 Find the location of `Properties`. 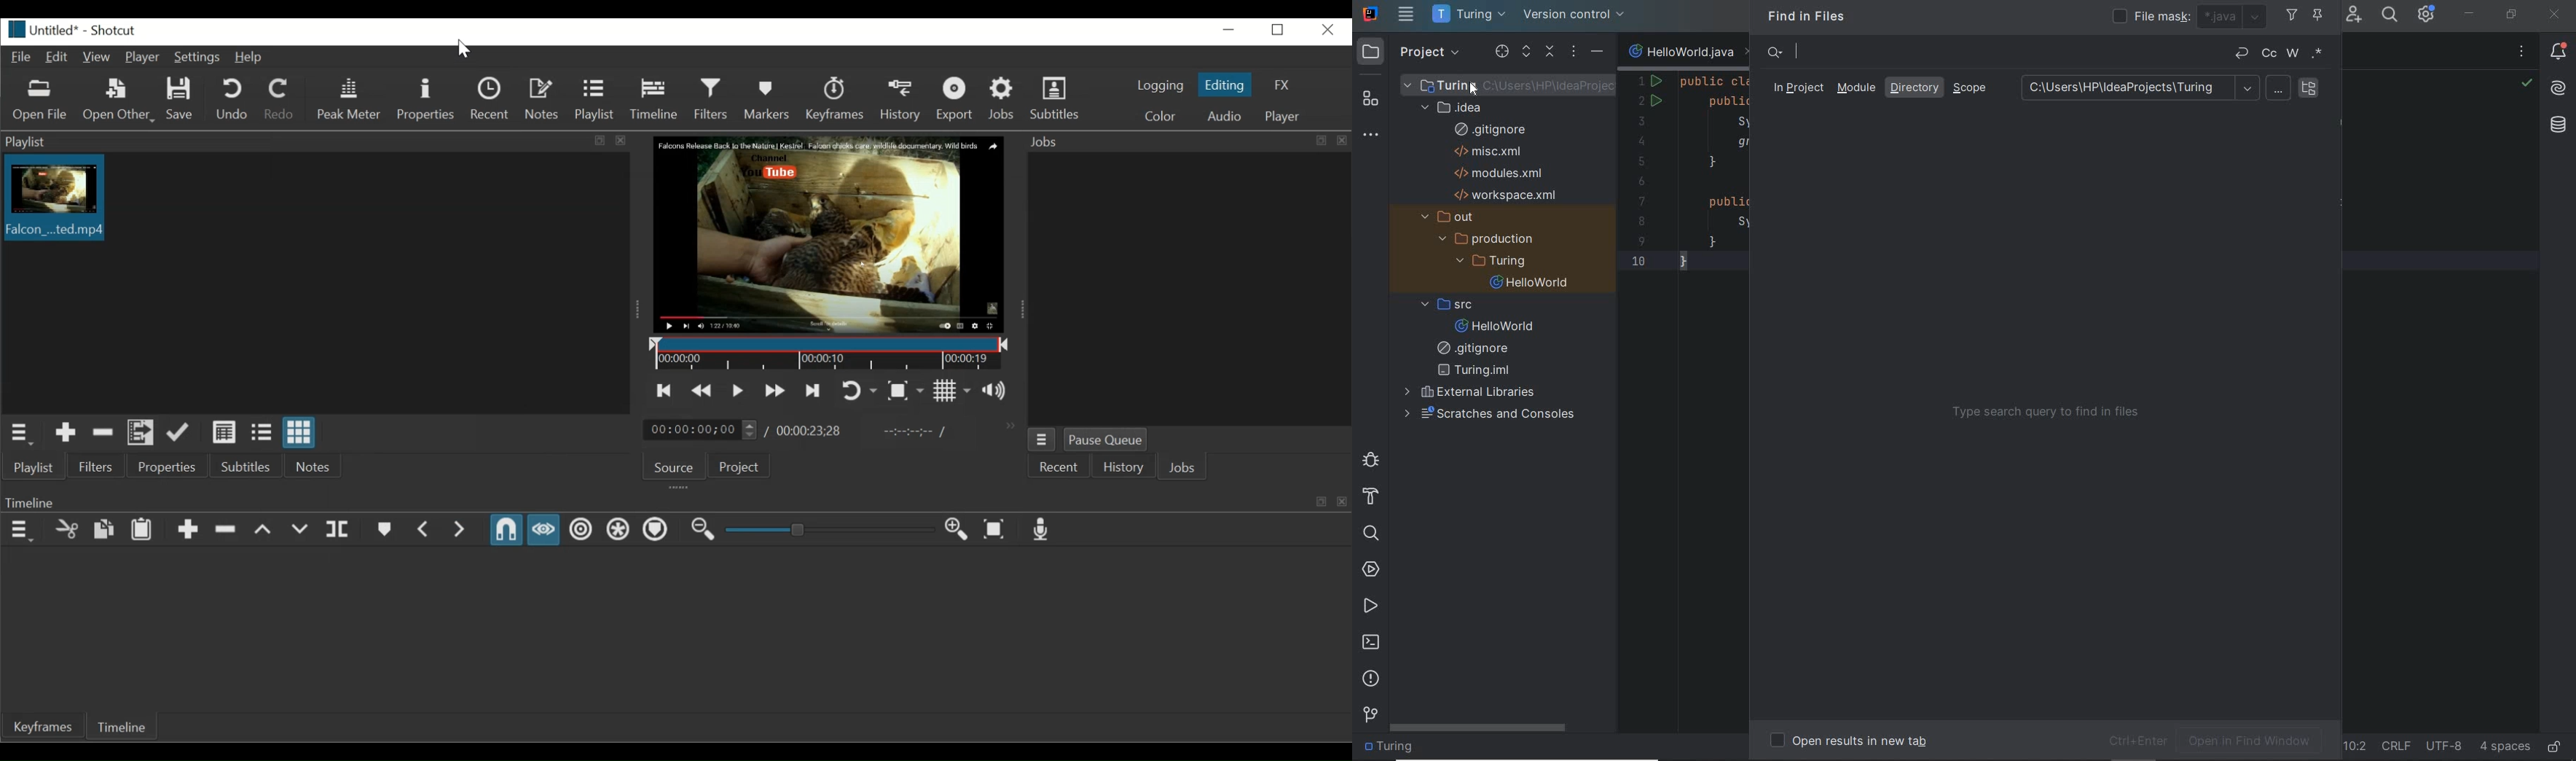

Properties is located at coordinates (426, 99).